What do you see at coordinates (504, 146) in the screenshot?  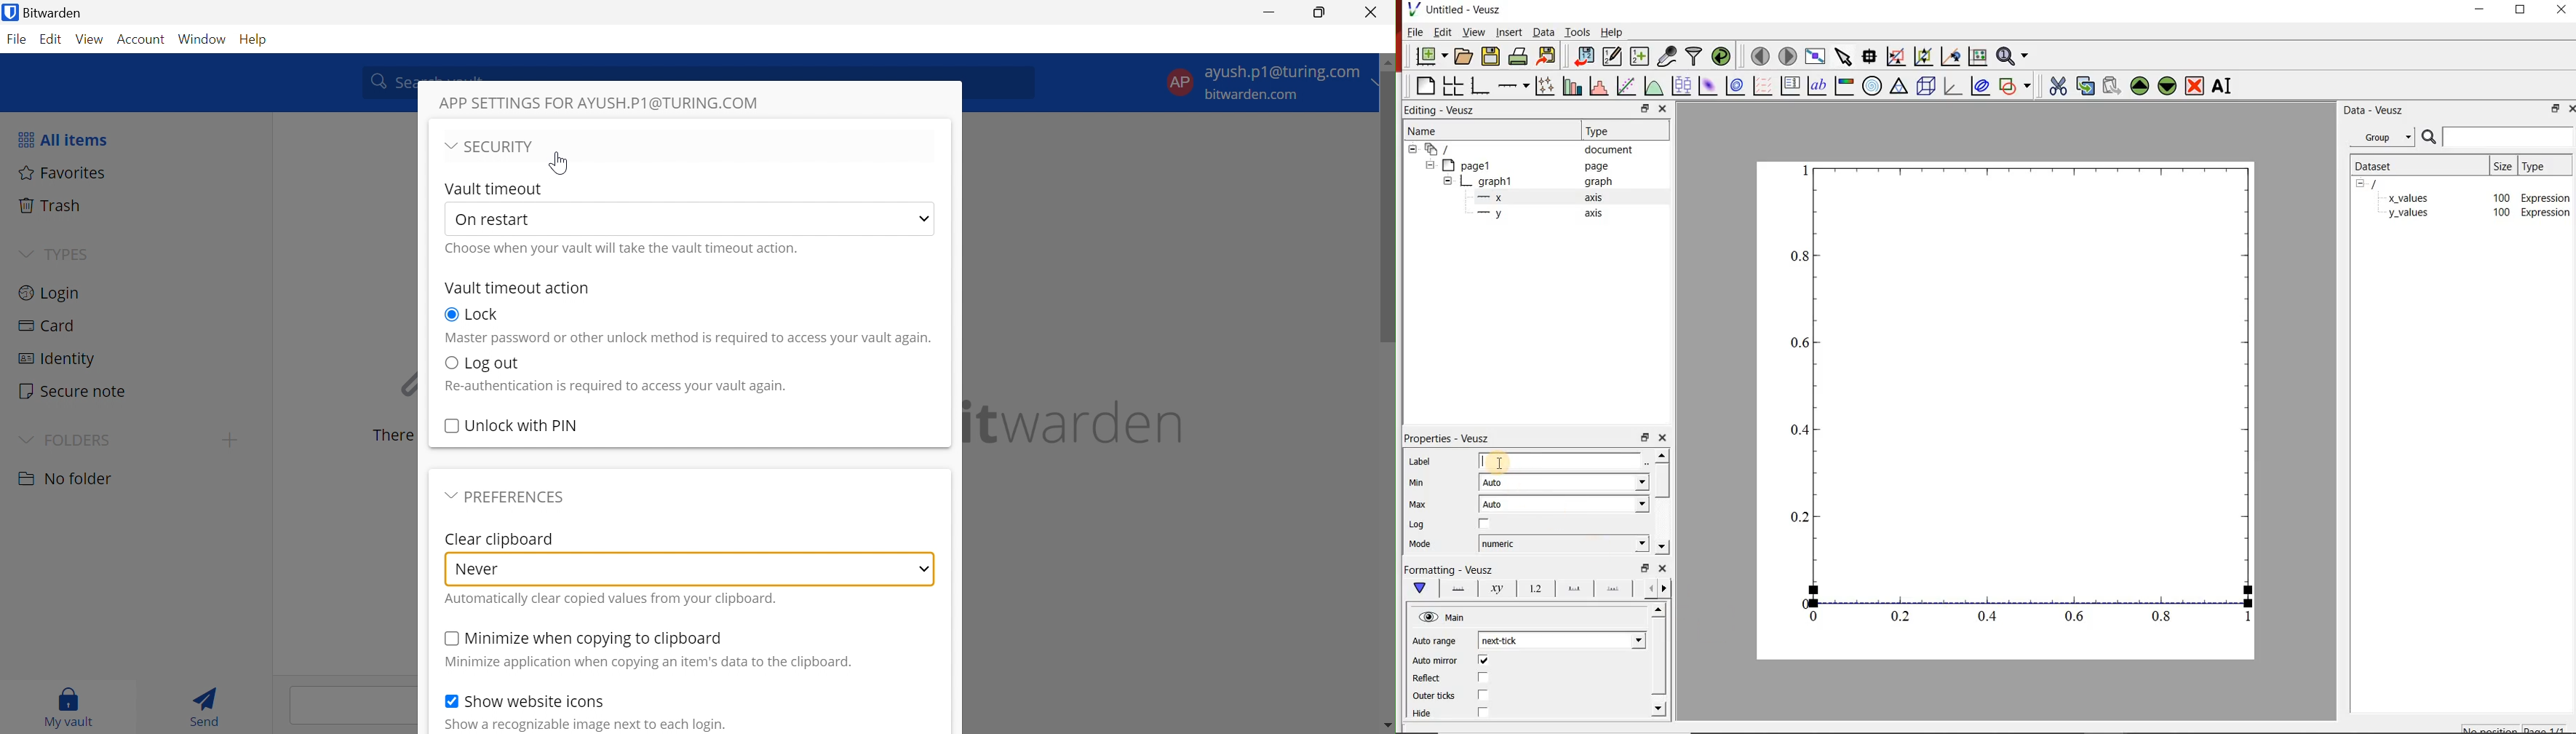 I see `SECURITY` at bounding box center [504, 146].